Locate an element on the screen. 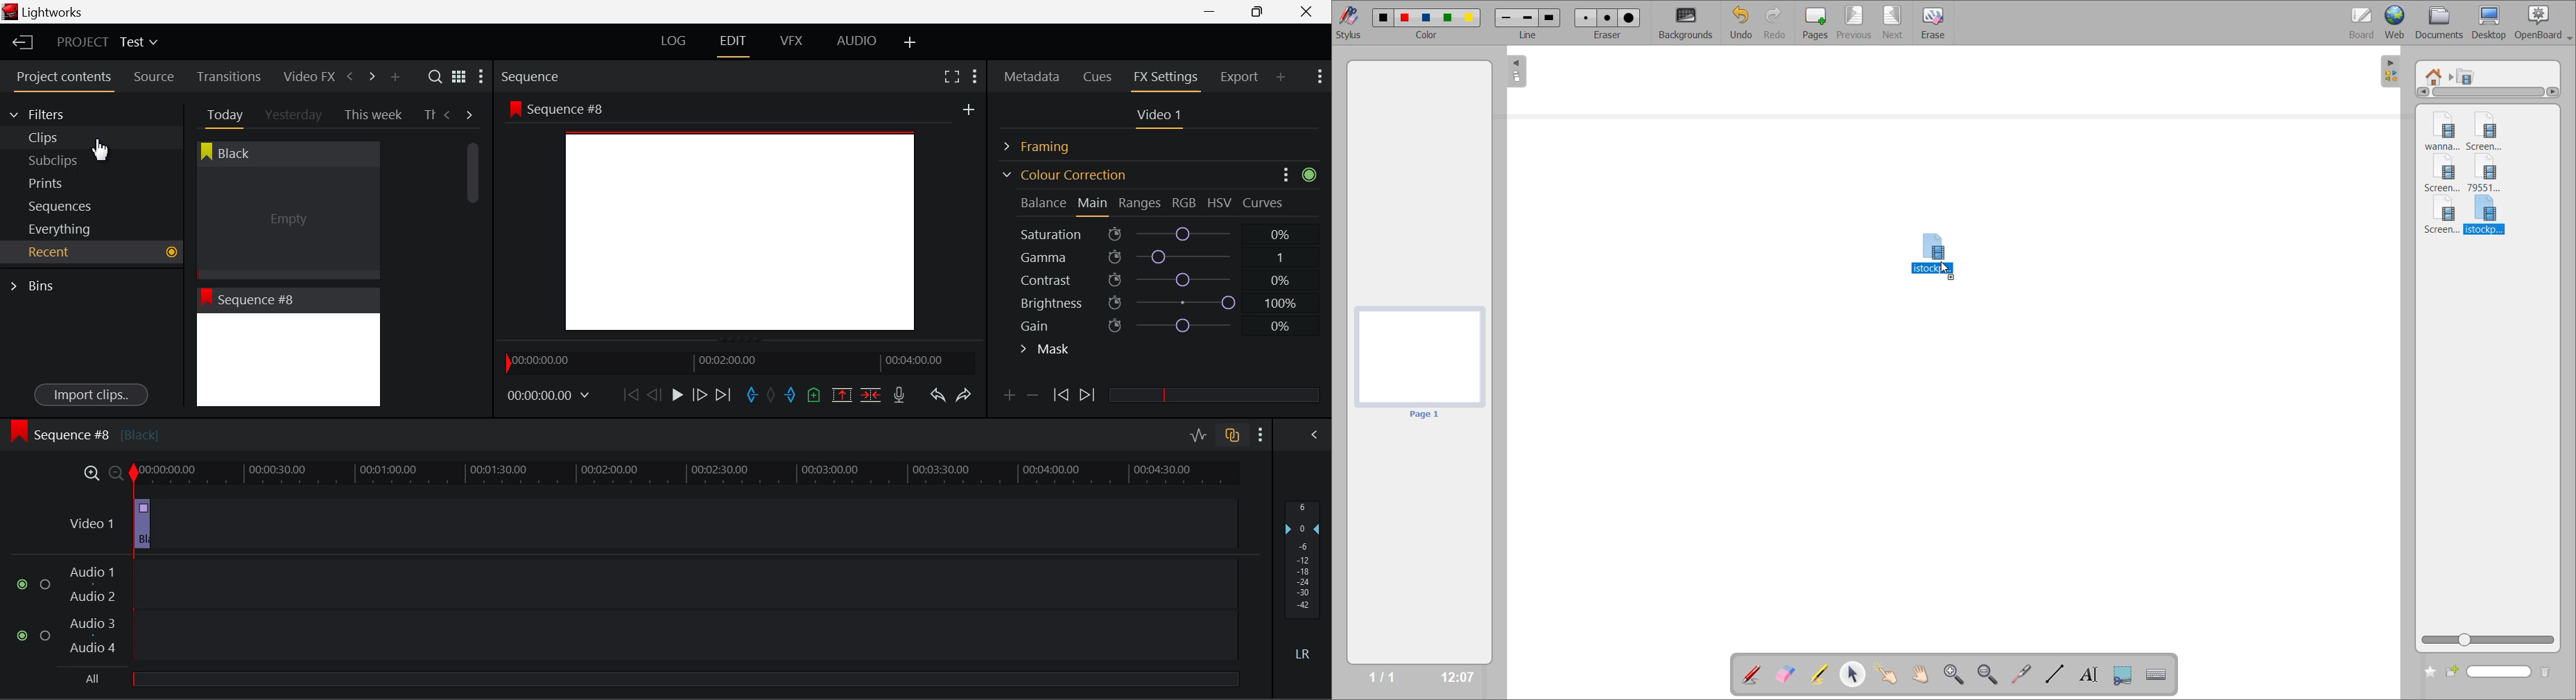 This screenshot has height=700, width=2576. Add Layout is located at coordinates (910, 43).